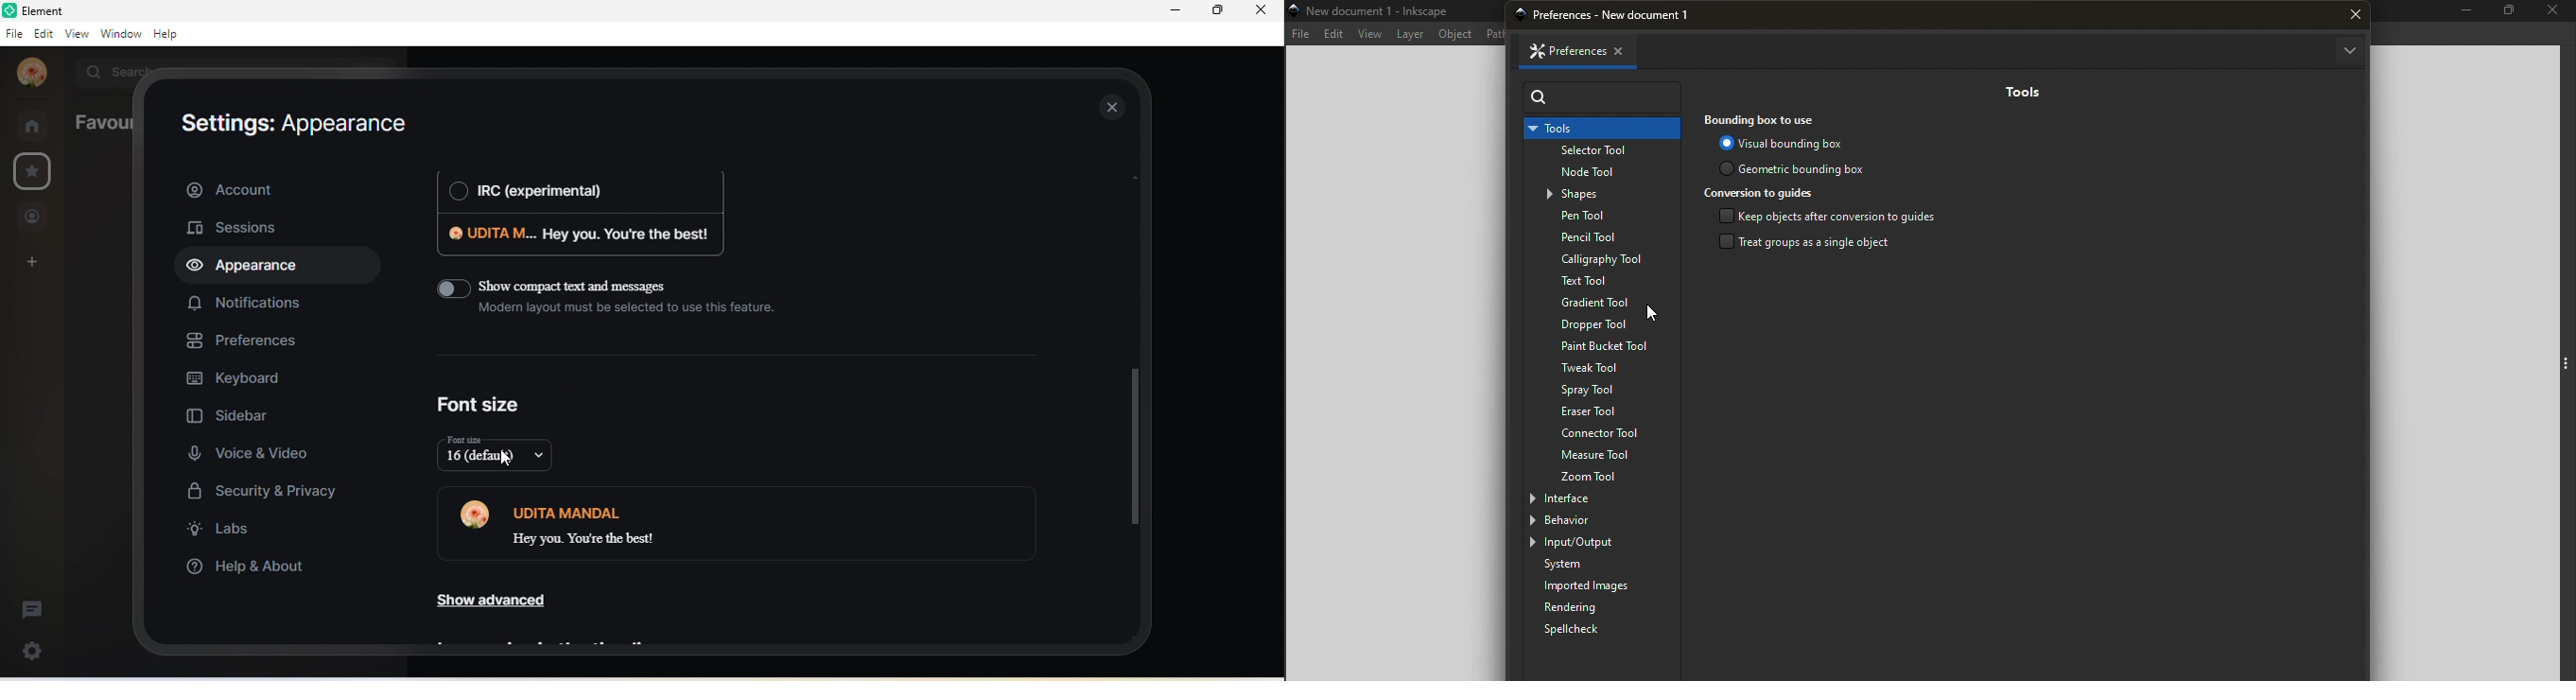 This screenshot has width=2576, height=700. I want to click on voice and video, so click(254, 451).